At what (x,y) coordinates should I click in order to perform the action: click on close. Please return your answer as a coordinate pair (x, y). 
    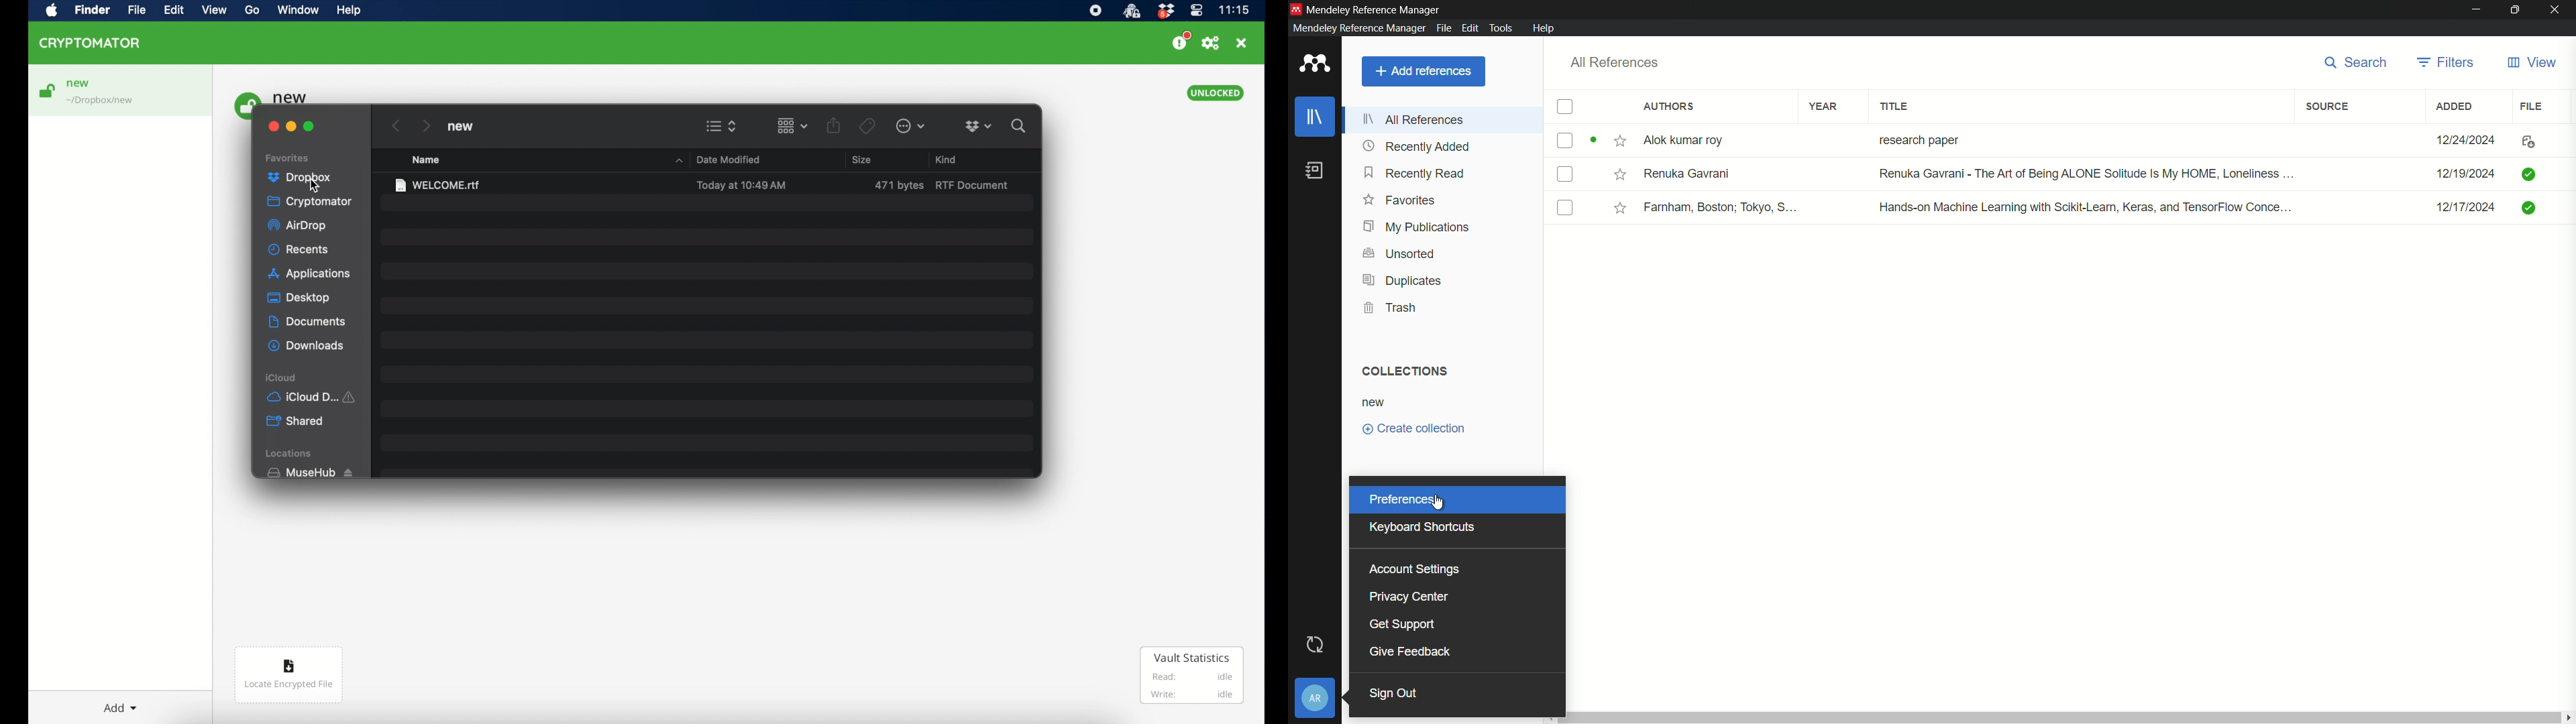
    Looking at the image, I should click on (1241, 43).